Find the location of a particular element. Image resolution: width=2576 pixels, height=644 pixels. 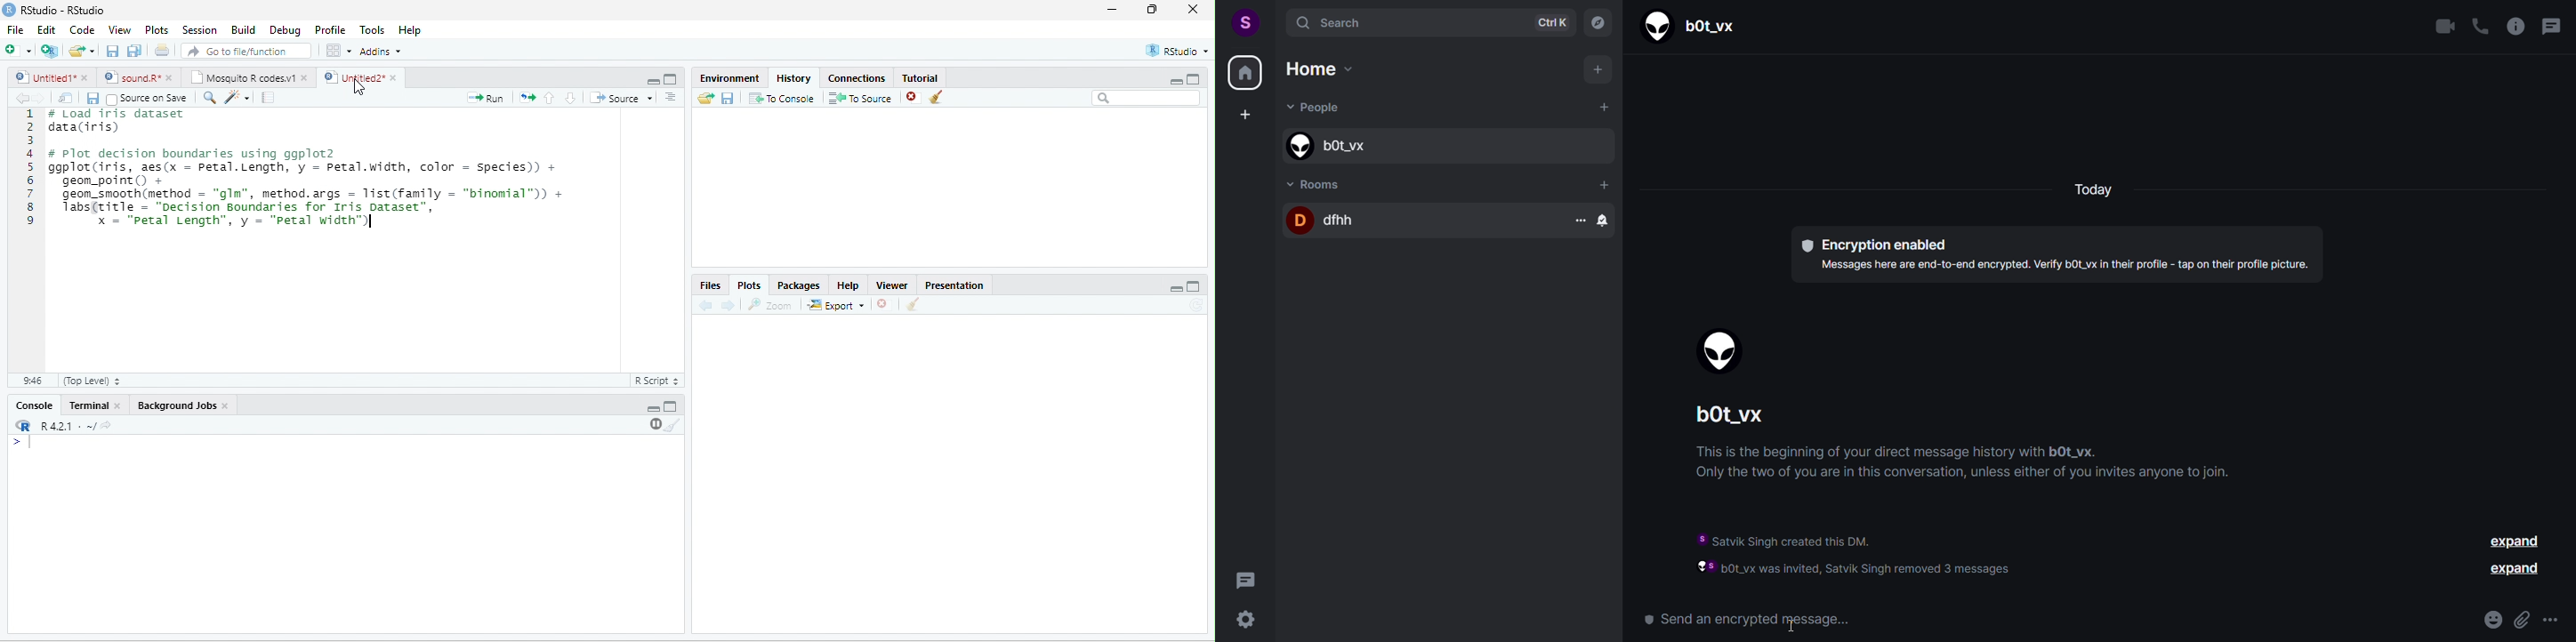

new project is located at coordinates (50, 52).